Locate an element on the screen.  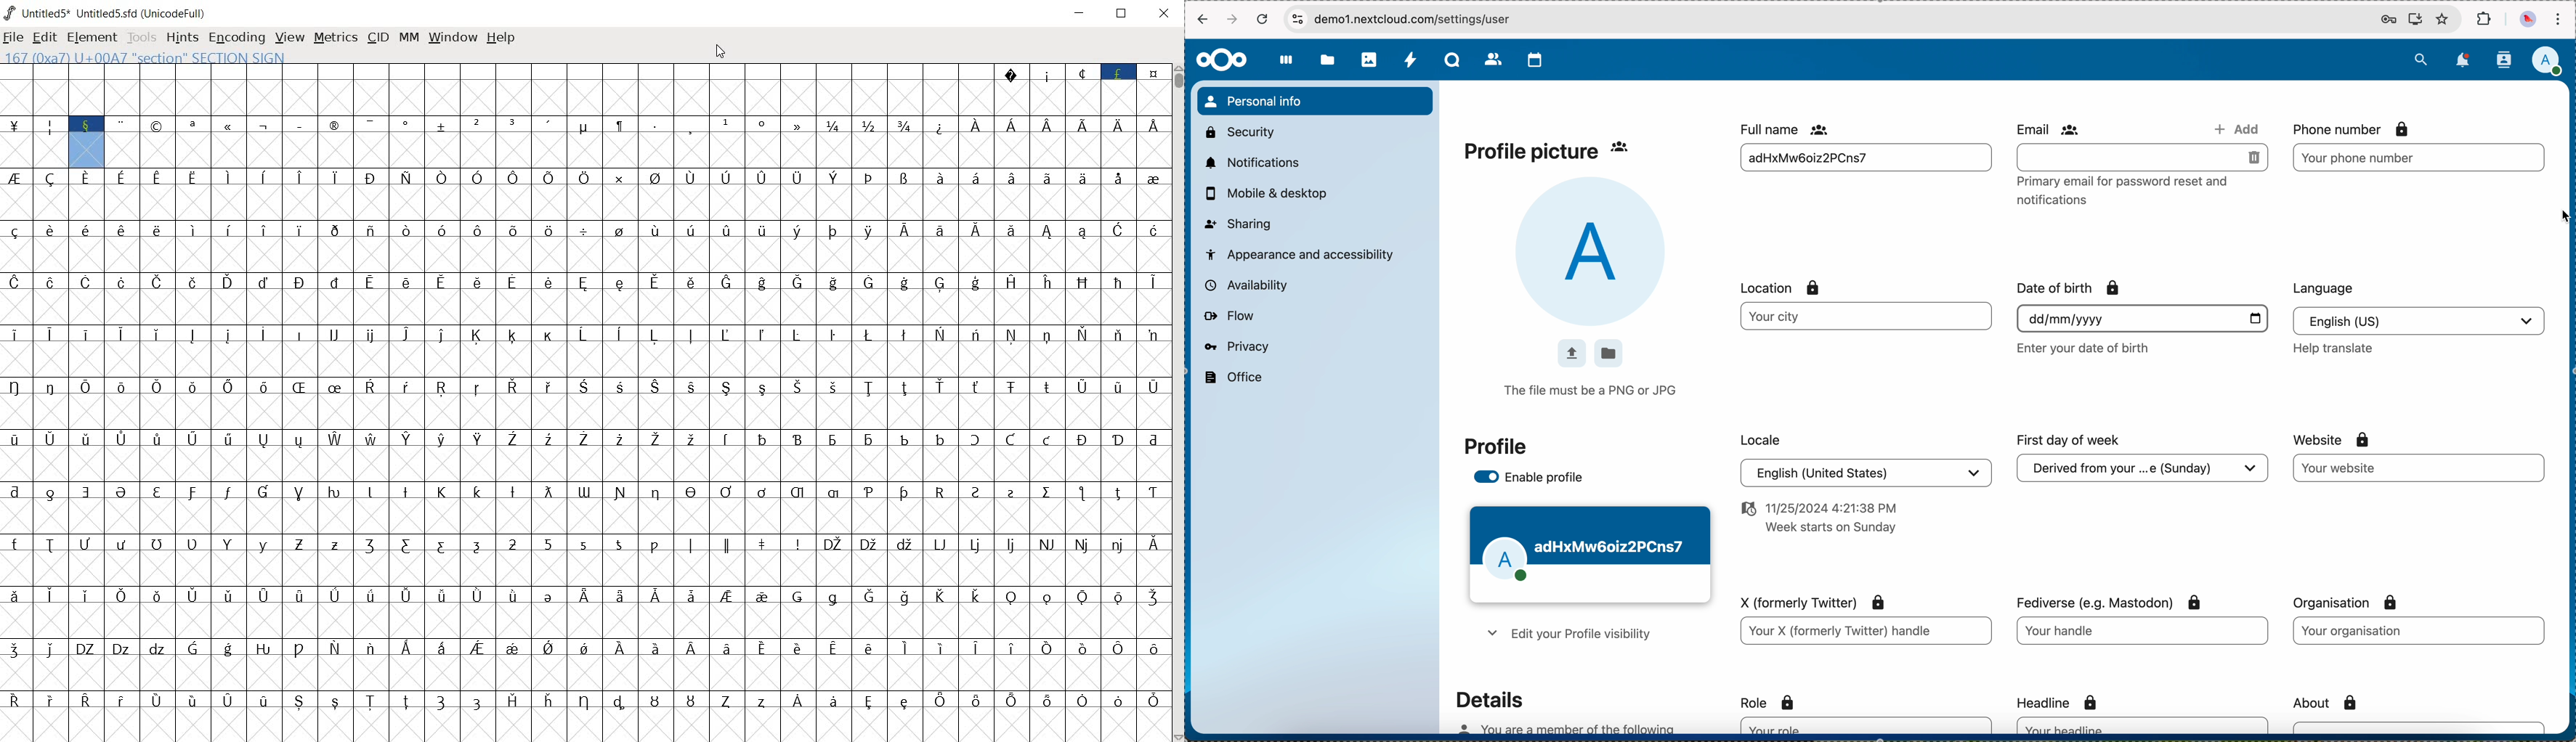
appearance and accessibility is located at coordinates (1301, 253).